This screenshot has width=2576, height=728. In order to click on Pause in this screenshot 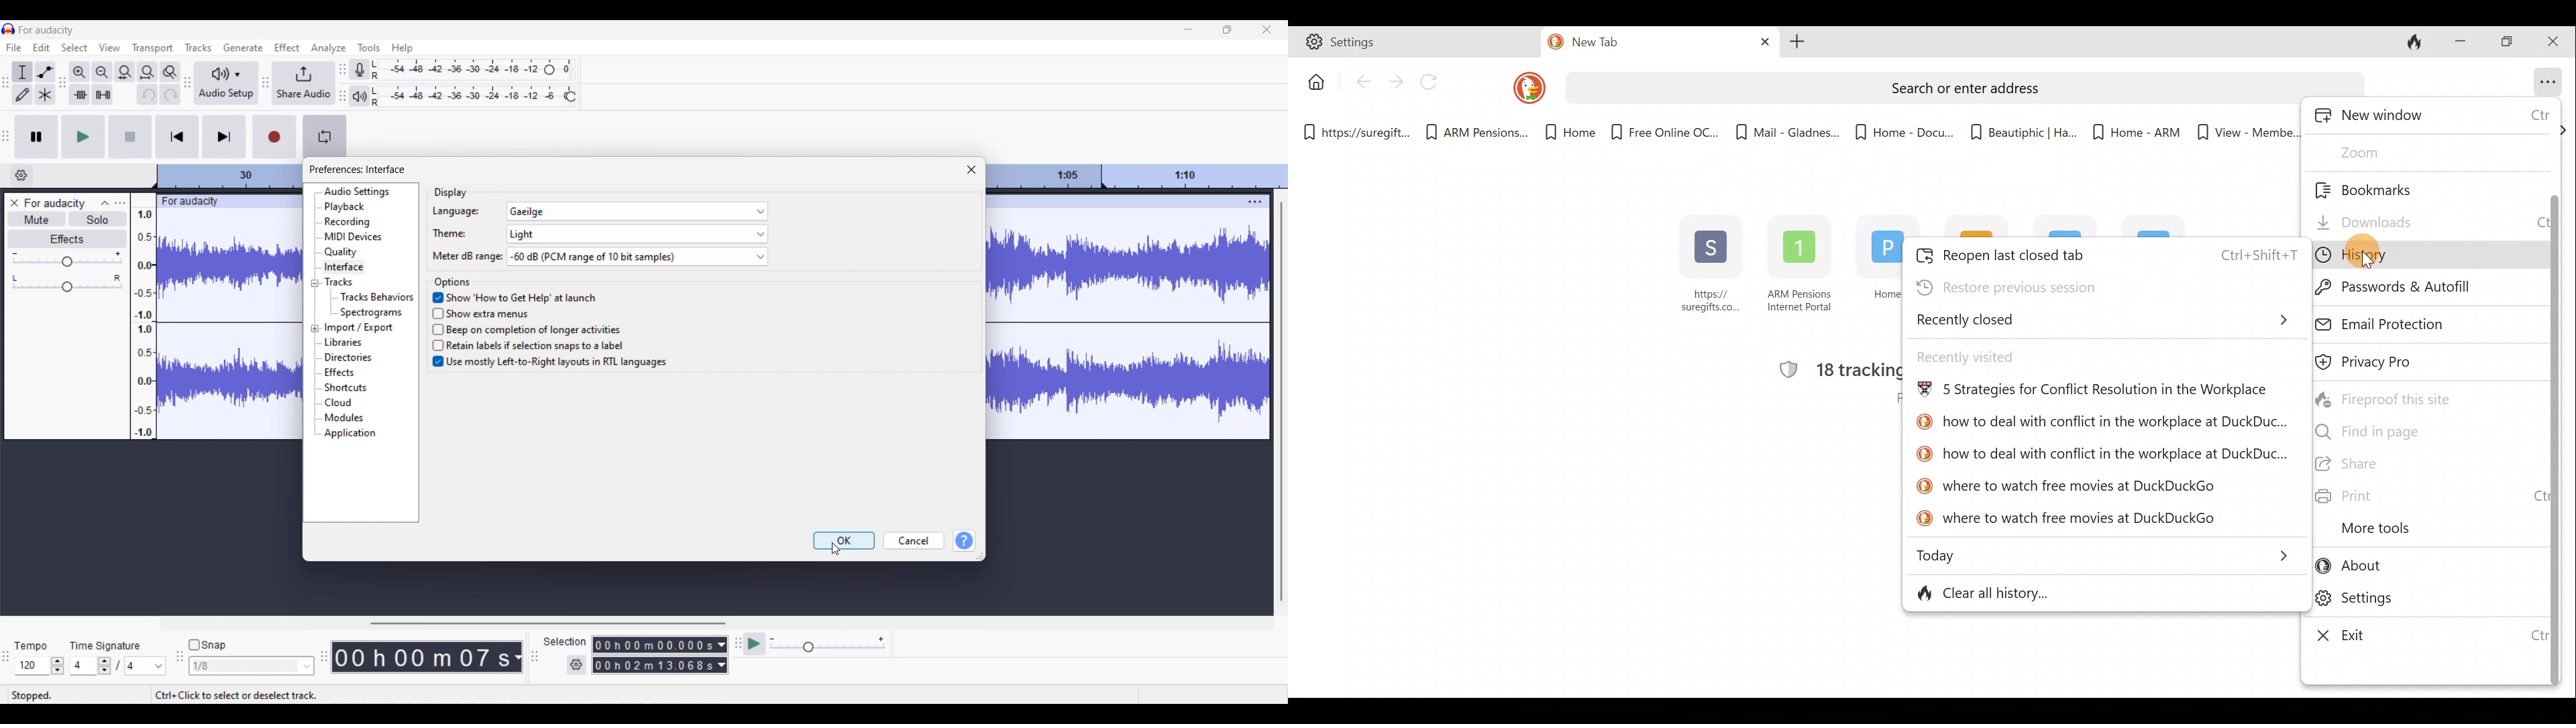, I will do `click(36, 137)`.